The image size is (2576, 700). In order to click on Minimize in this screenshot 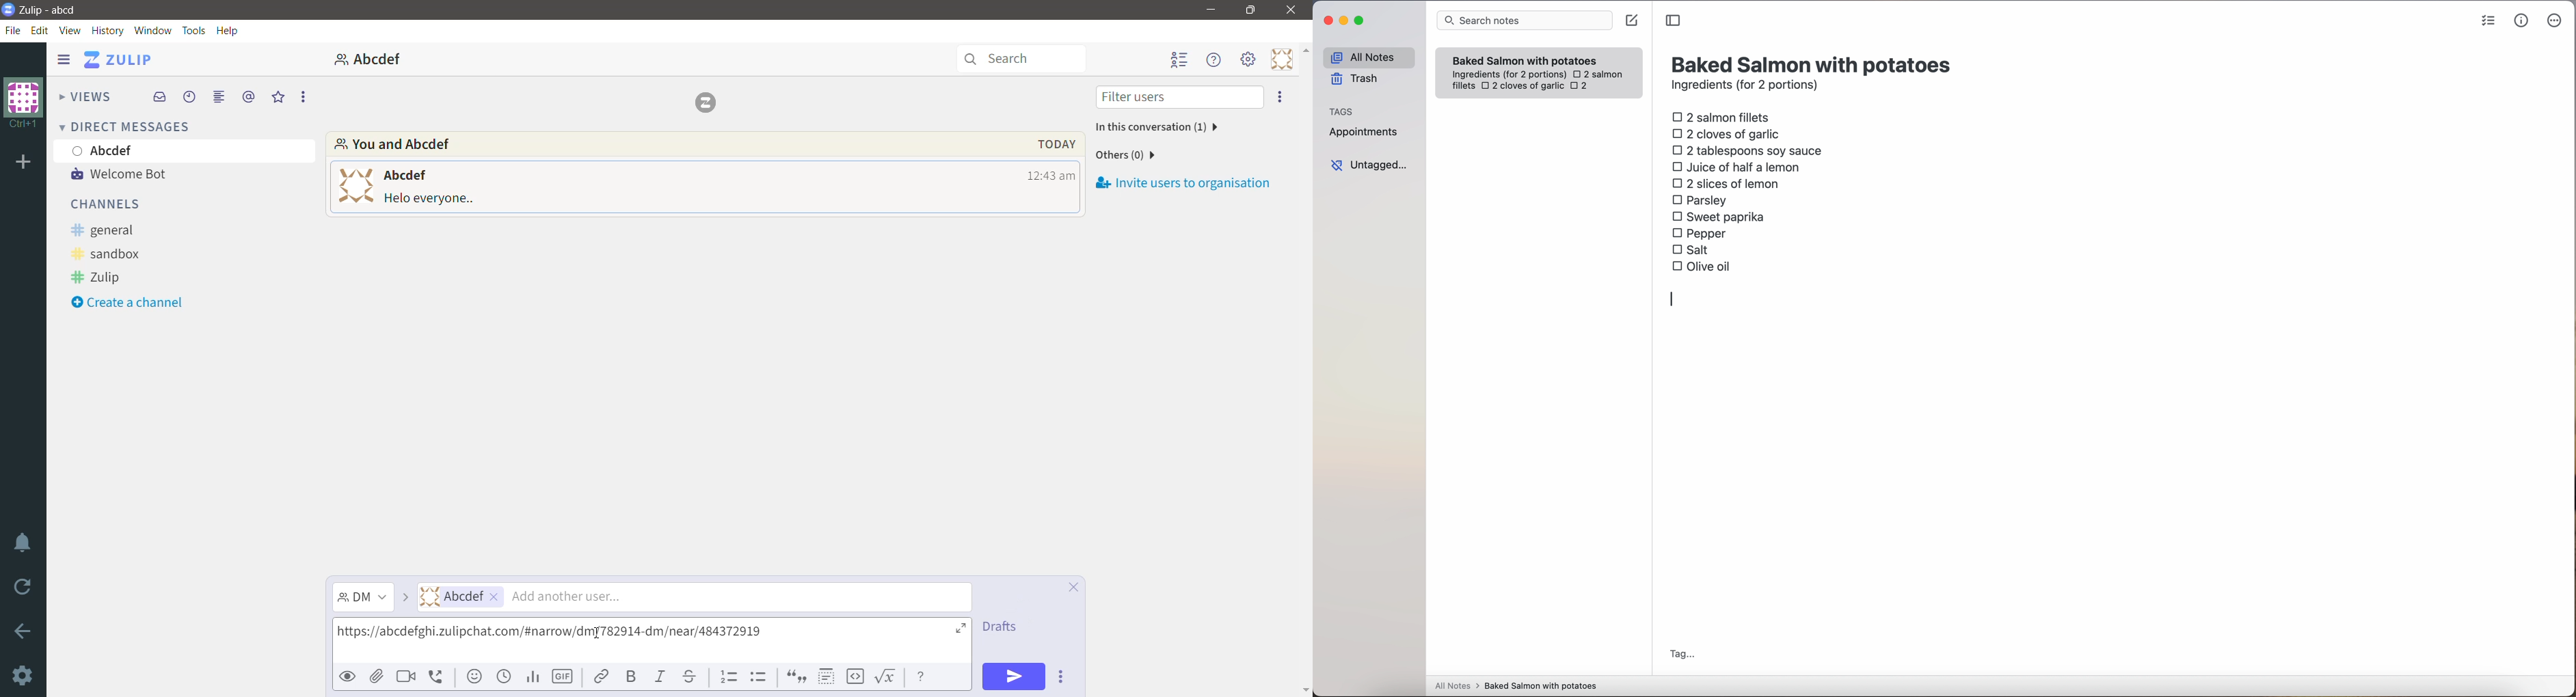, I will do `click(1212, 10)`.